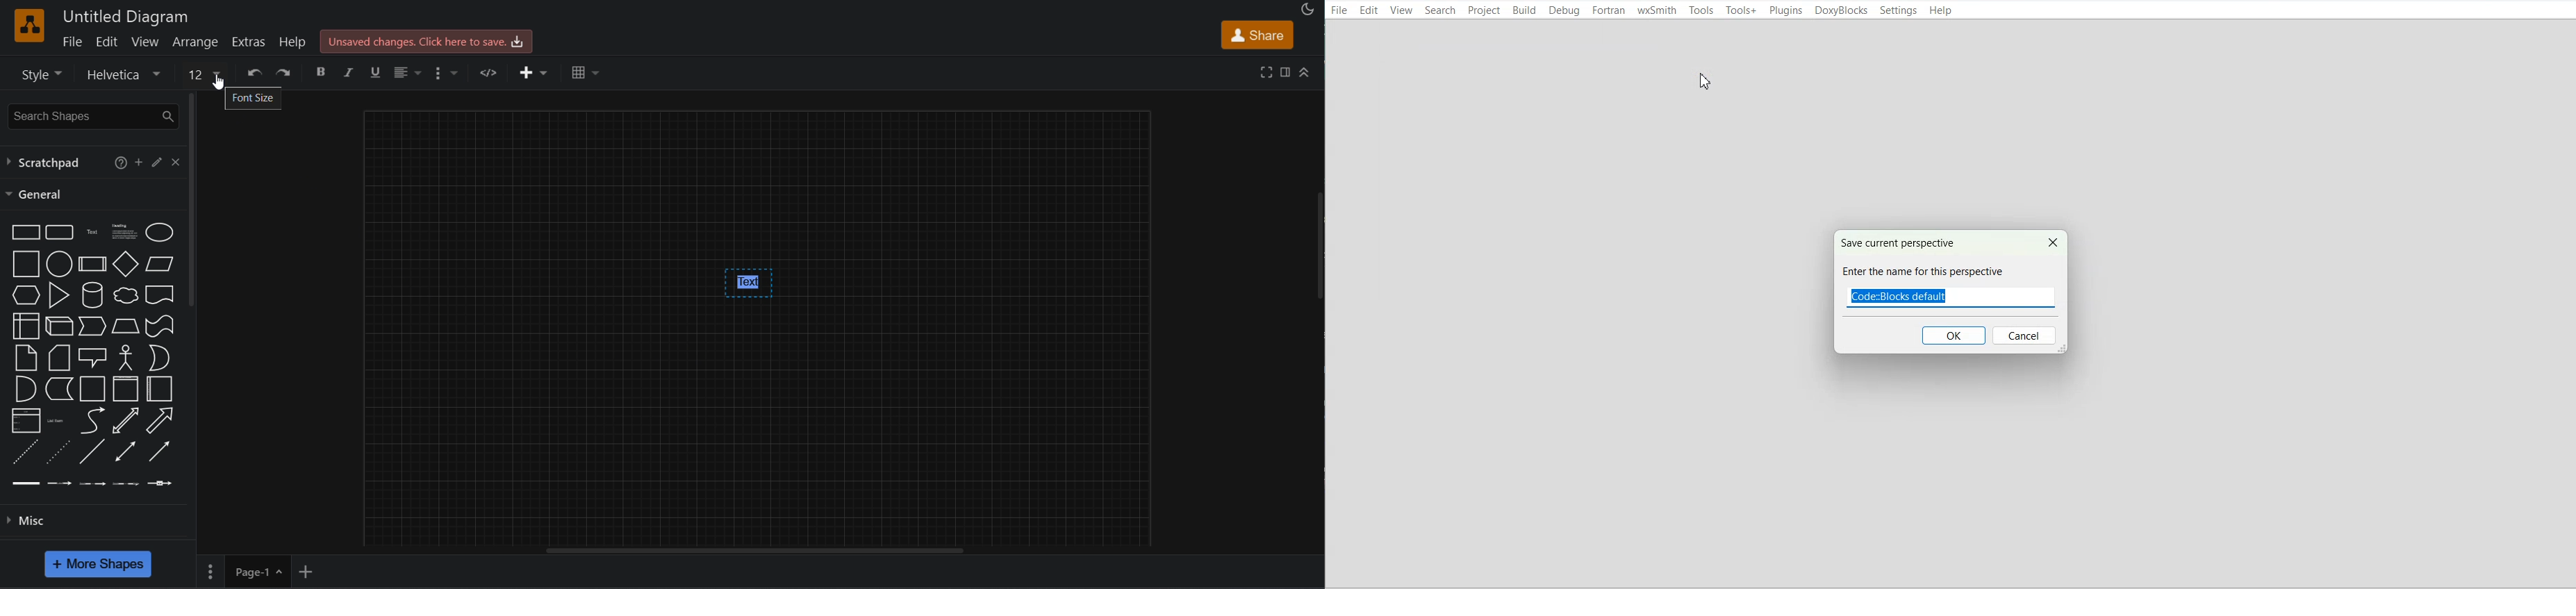 The width and height of the screenshot is (2576, 616). Describe the element at coordinates (1741, 10) in the screenshot. I see `Tools+` at that location.